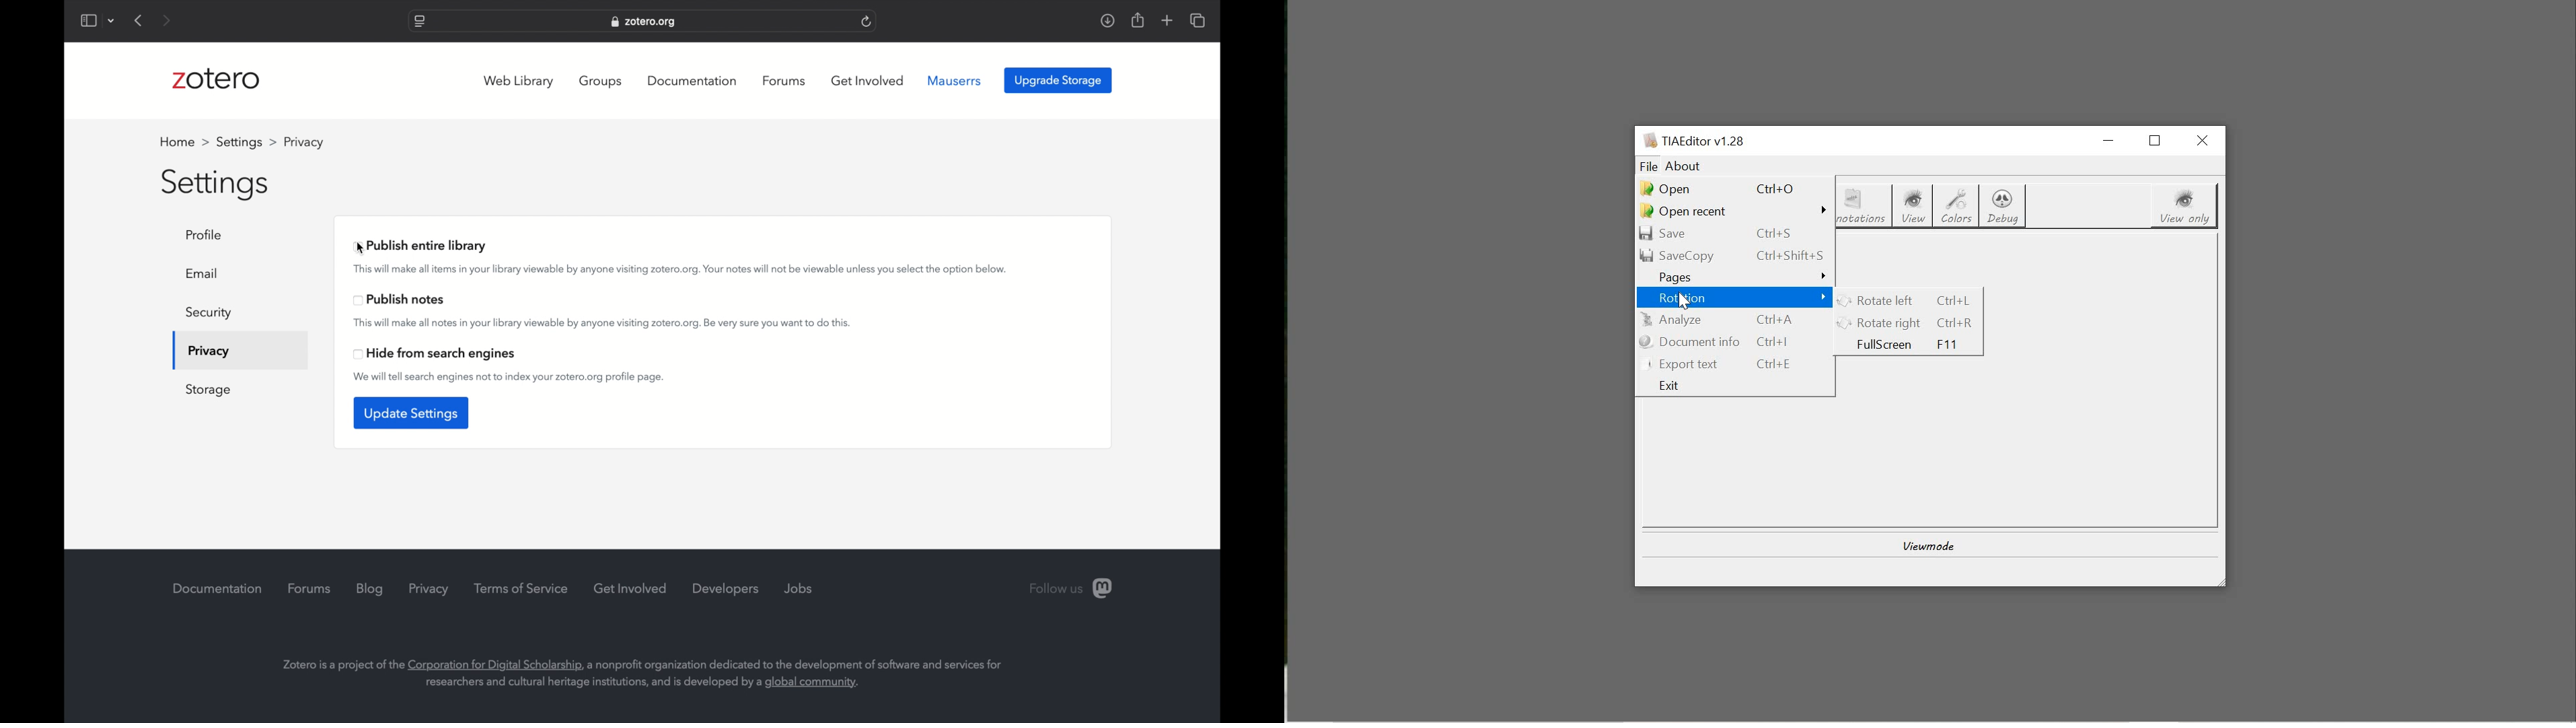 This screenshot has width=2576, height=728. Describe the element at coordinates (167, 20) in the screenshot. I see `next` at that location.